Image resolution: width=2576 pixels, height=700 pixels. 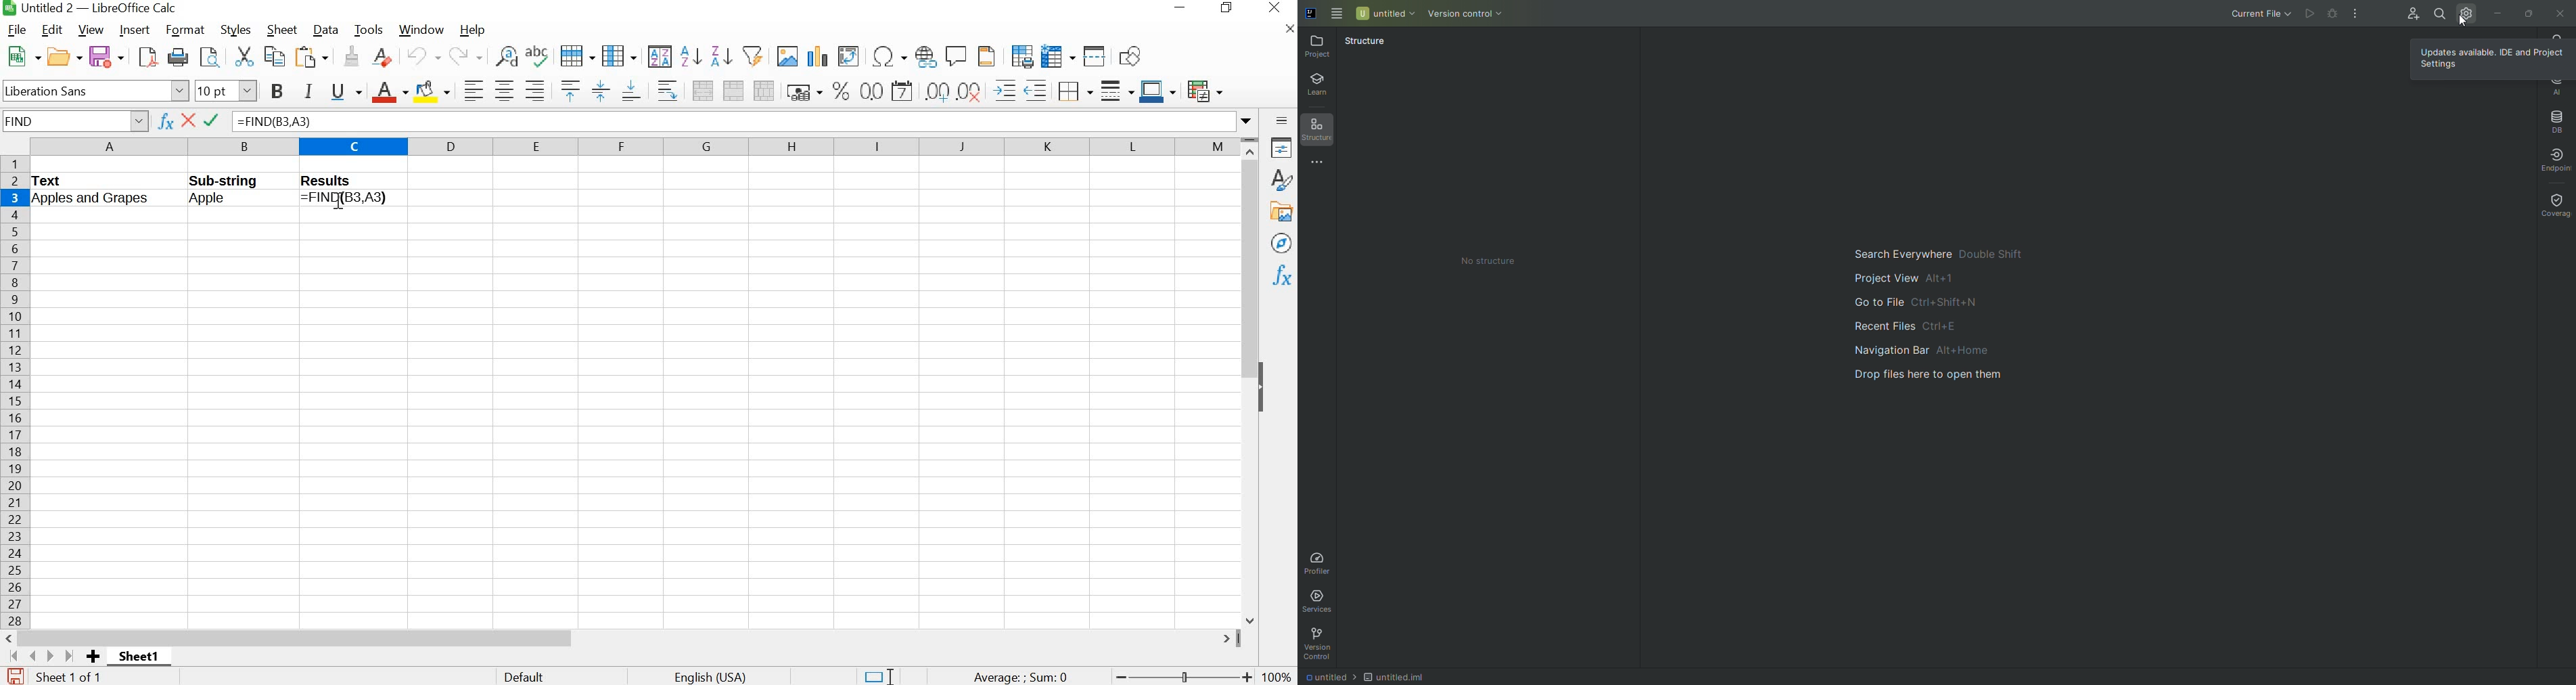 What do you see at coordinates (2410, 16) in the screenshot?
I see `Code With Me` at bounding box center [2410, 16].